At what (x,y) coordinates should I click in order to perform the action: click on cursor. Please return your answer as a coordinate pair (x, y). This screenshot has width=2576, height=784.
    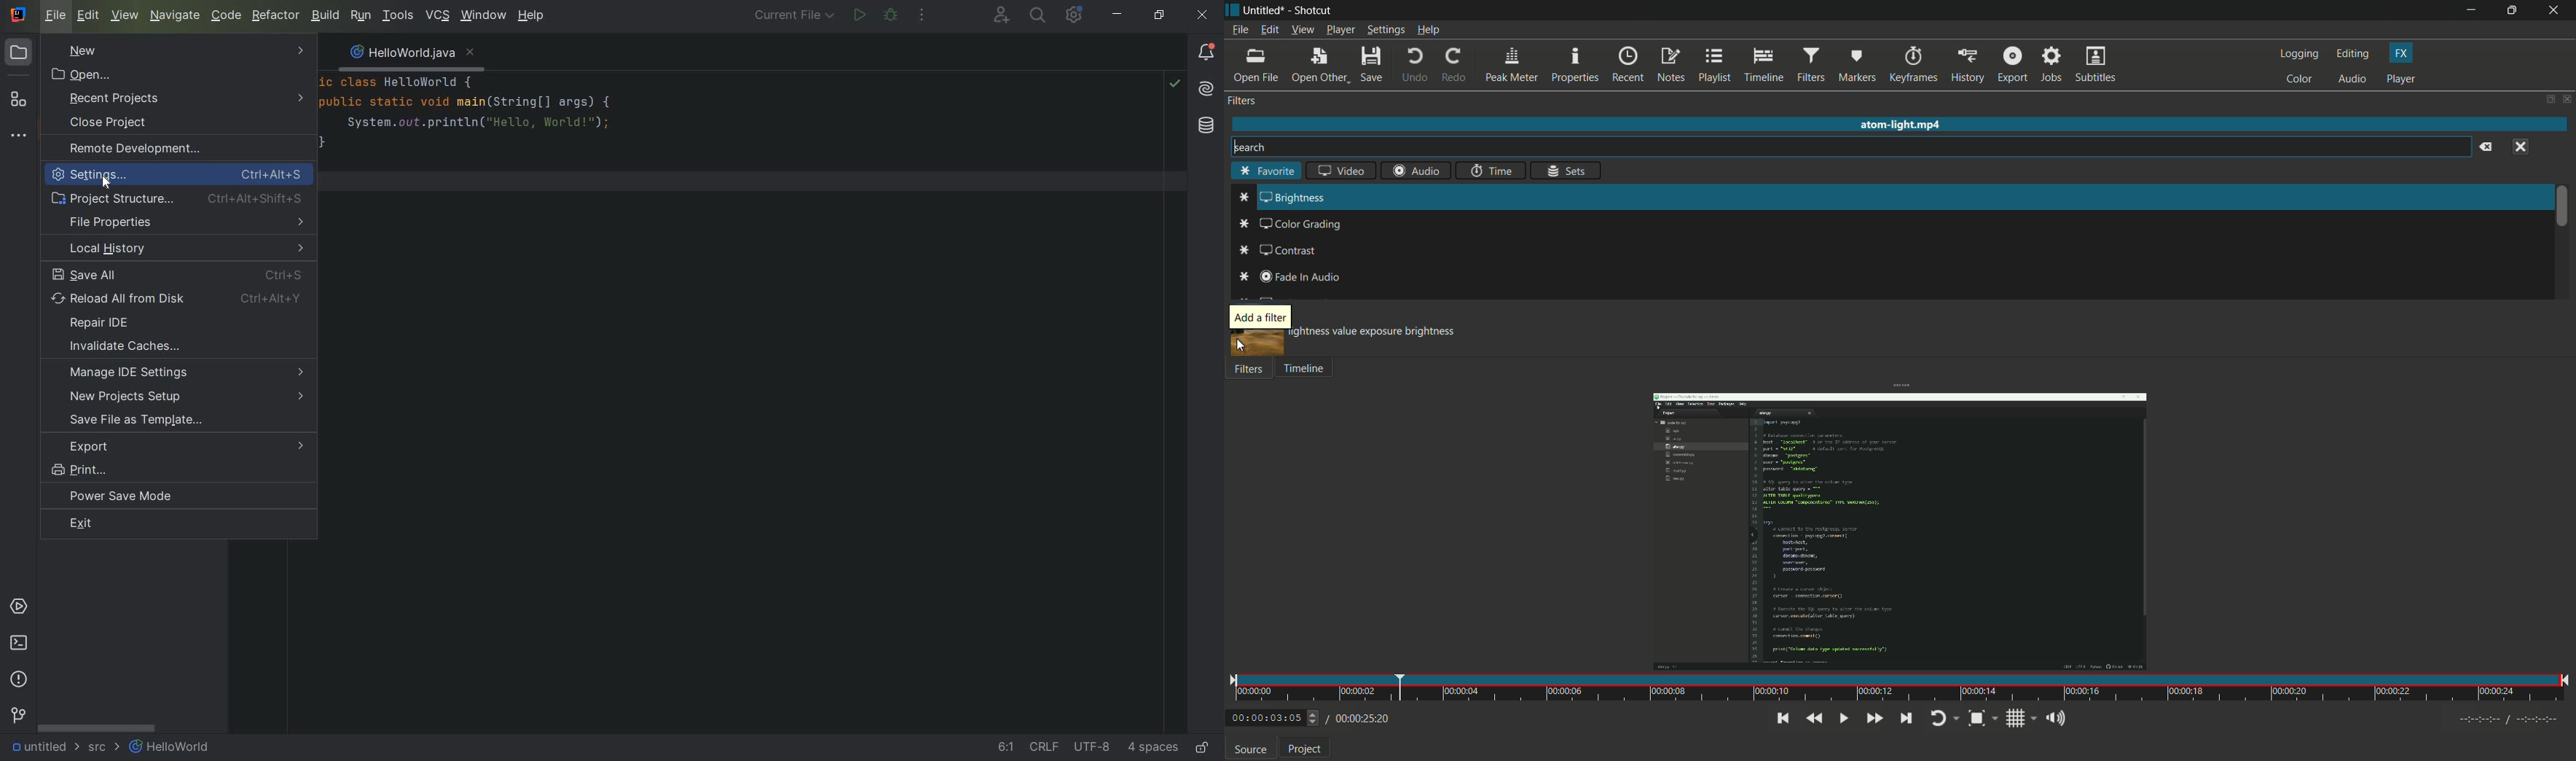
    Looking at the image, I should click on (1243, 347).